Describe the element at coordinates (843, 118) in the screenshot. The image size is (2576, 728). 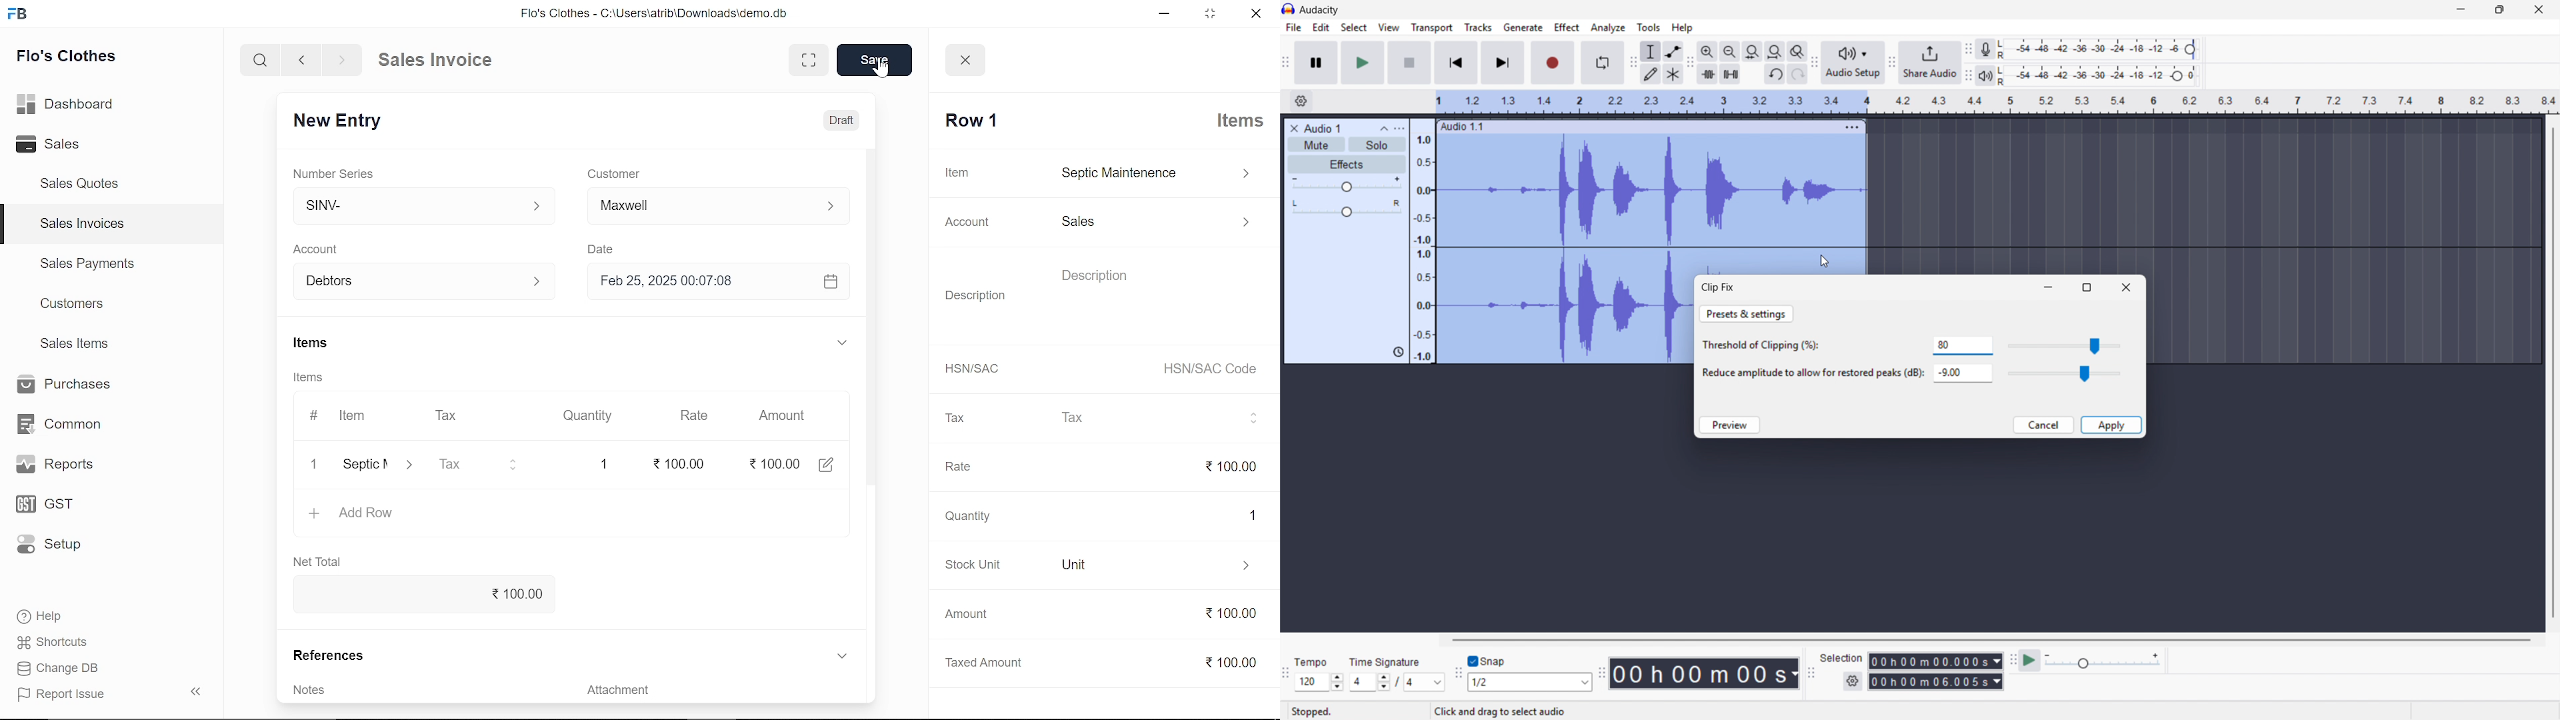
I see `Draft` at that location.